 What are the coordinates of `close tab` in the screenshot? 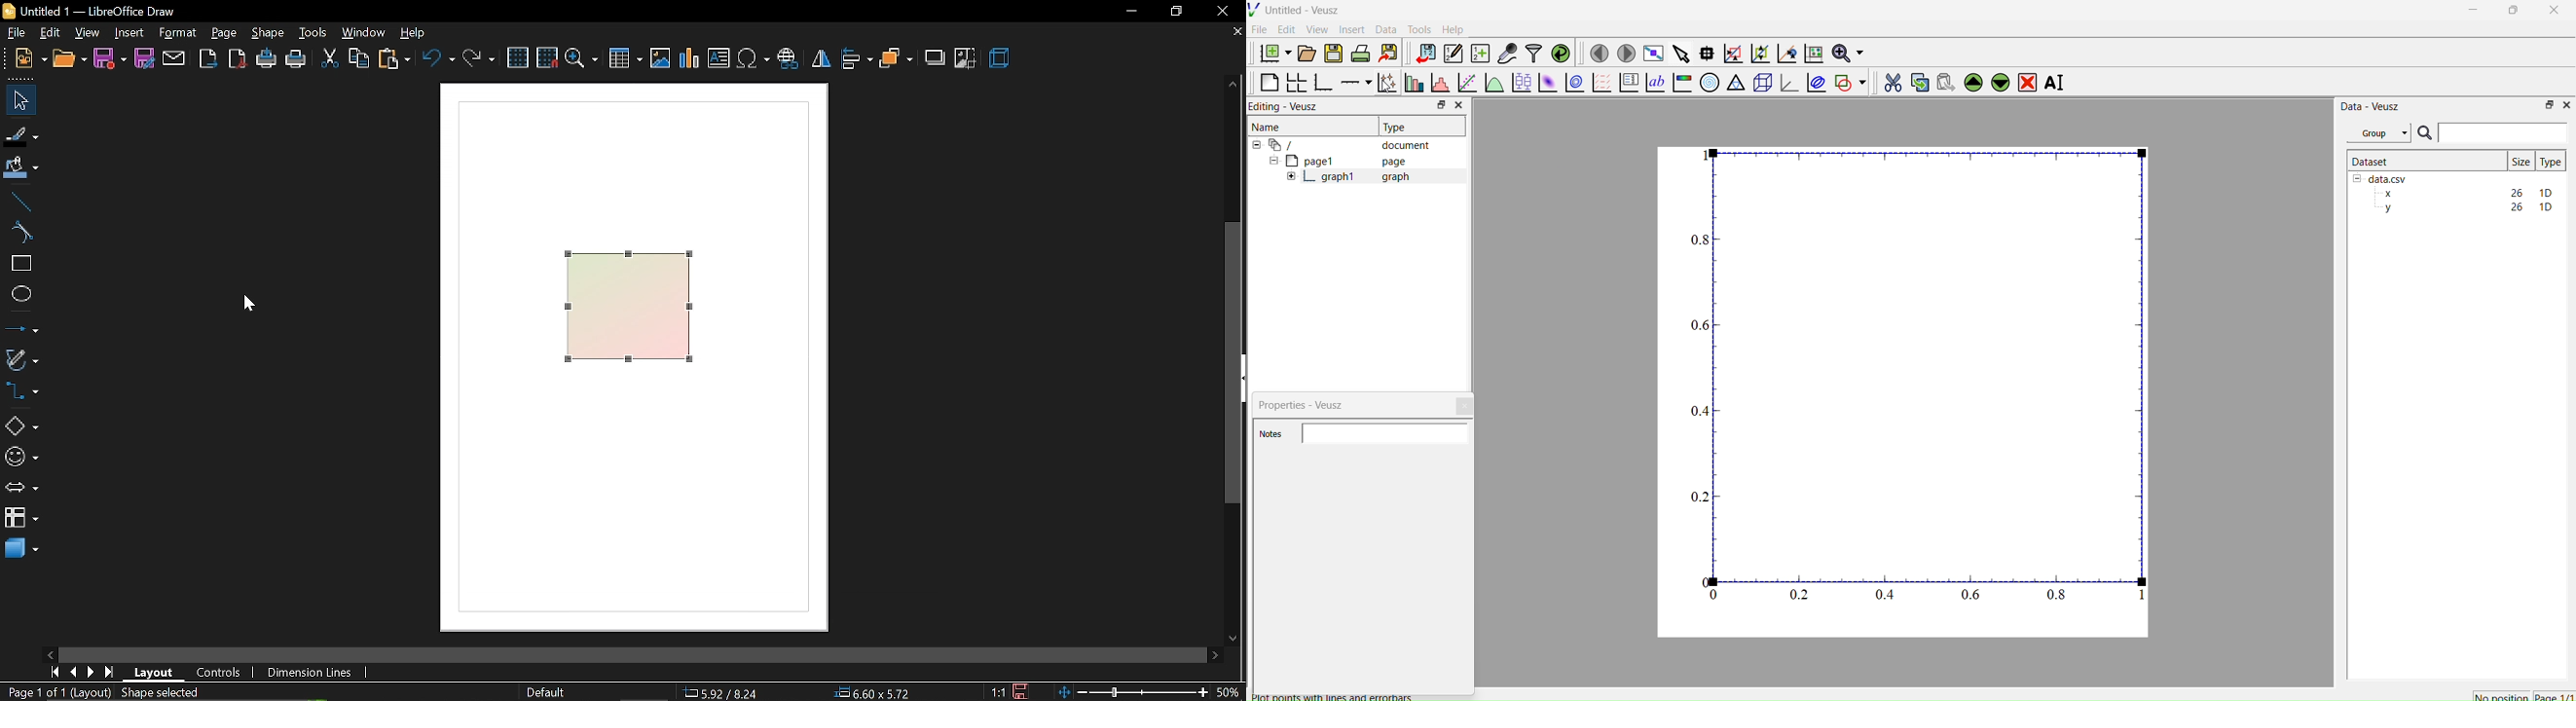 It's located at (1233, 34).